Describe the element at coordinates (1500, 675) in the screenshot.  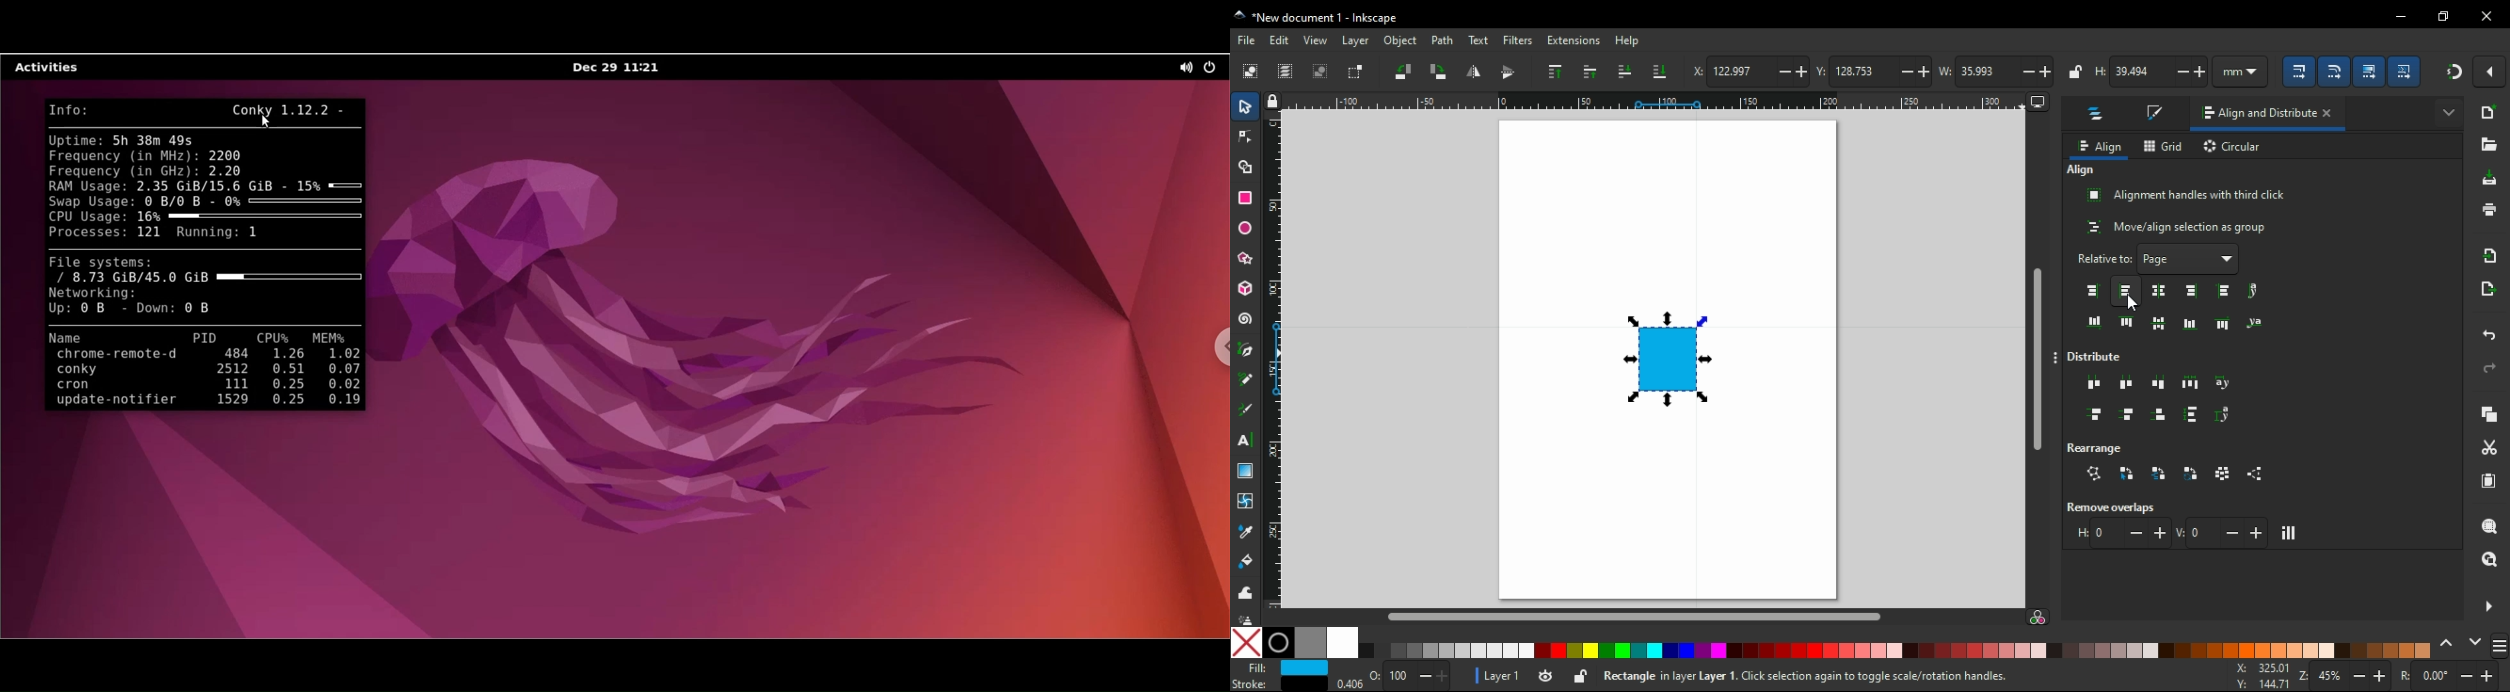
I see `Layer 1` at that location.